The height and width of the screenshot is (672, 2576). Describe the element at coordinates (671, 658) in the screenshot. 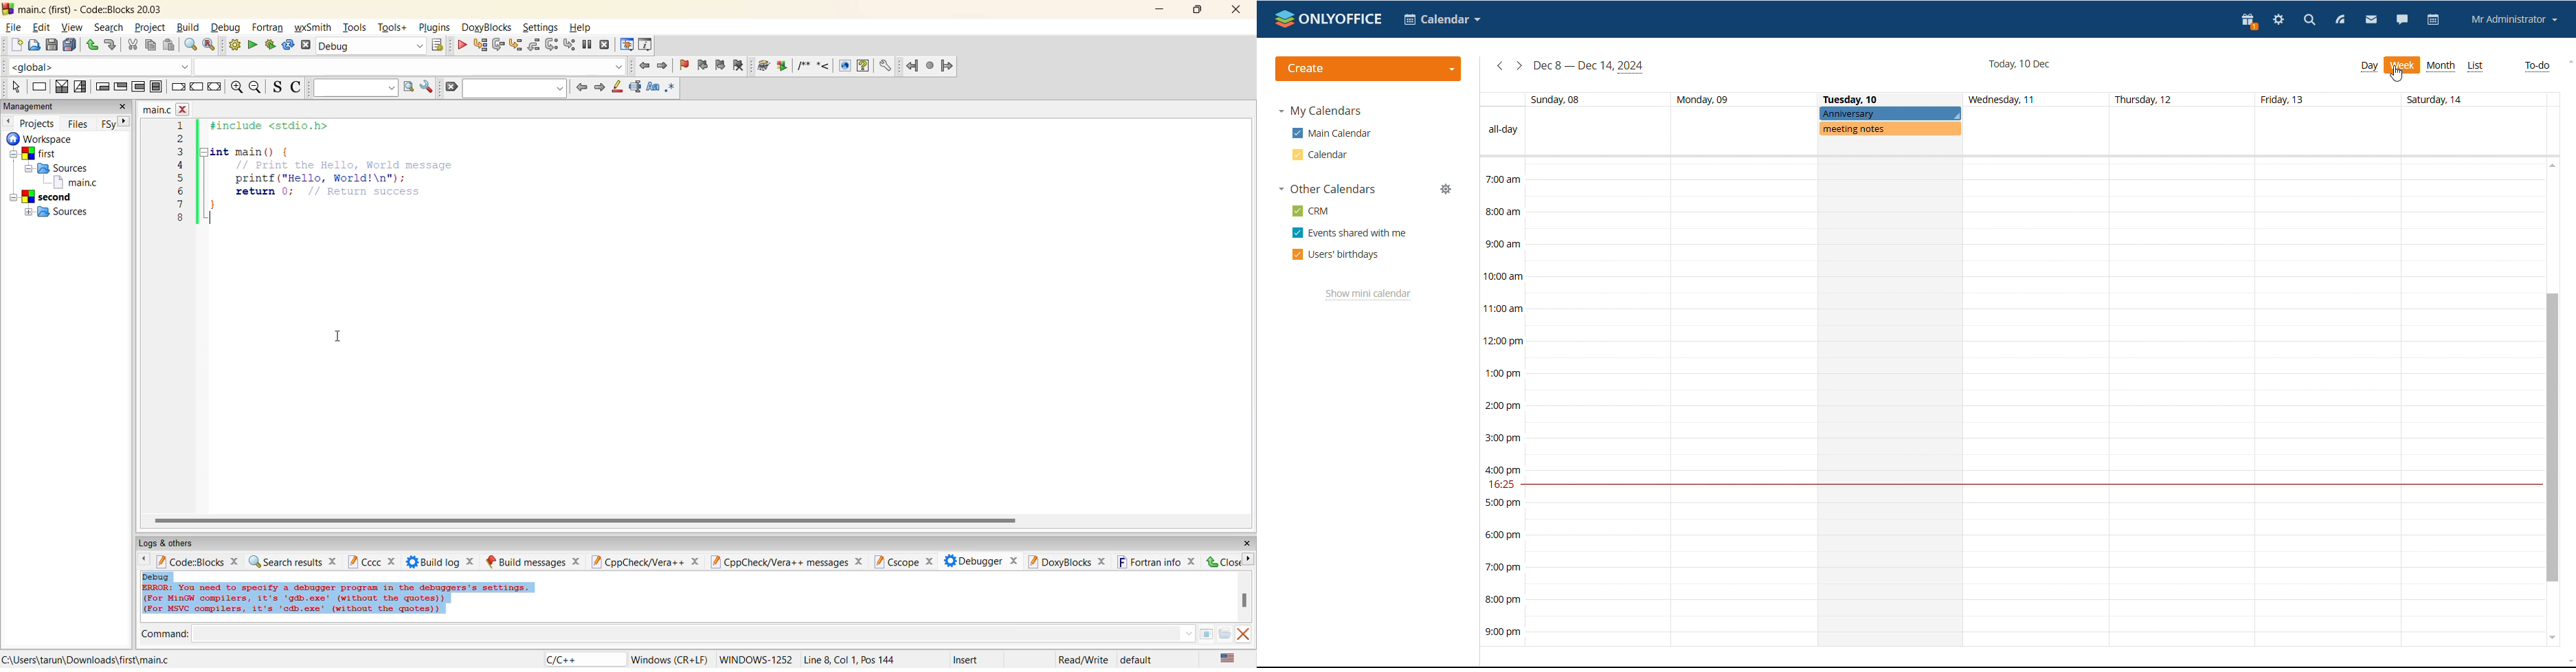

I see `Windows (CR+LF)` at that location.